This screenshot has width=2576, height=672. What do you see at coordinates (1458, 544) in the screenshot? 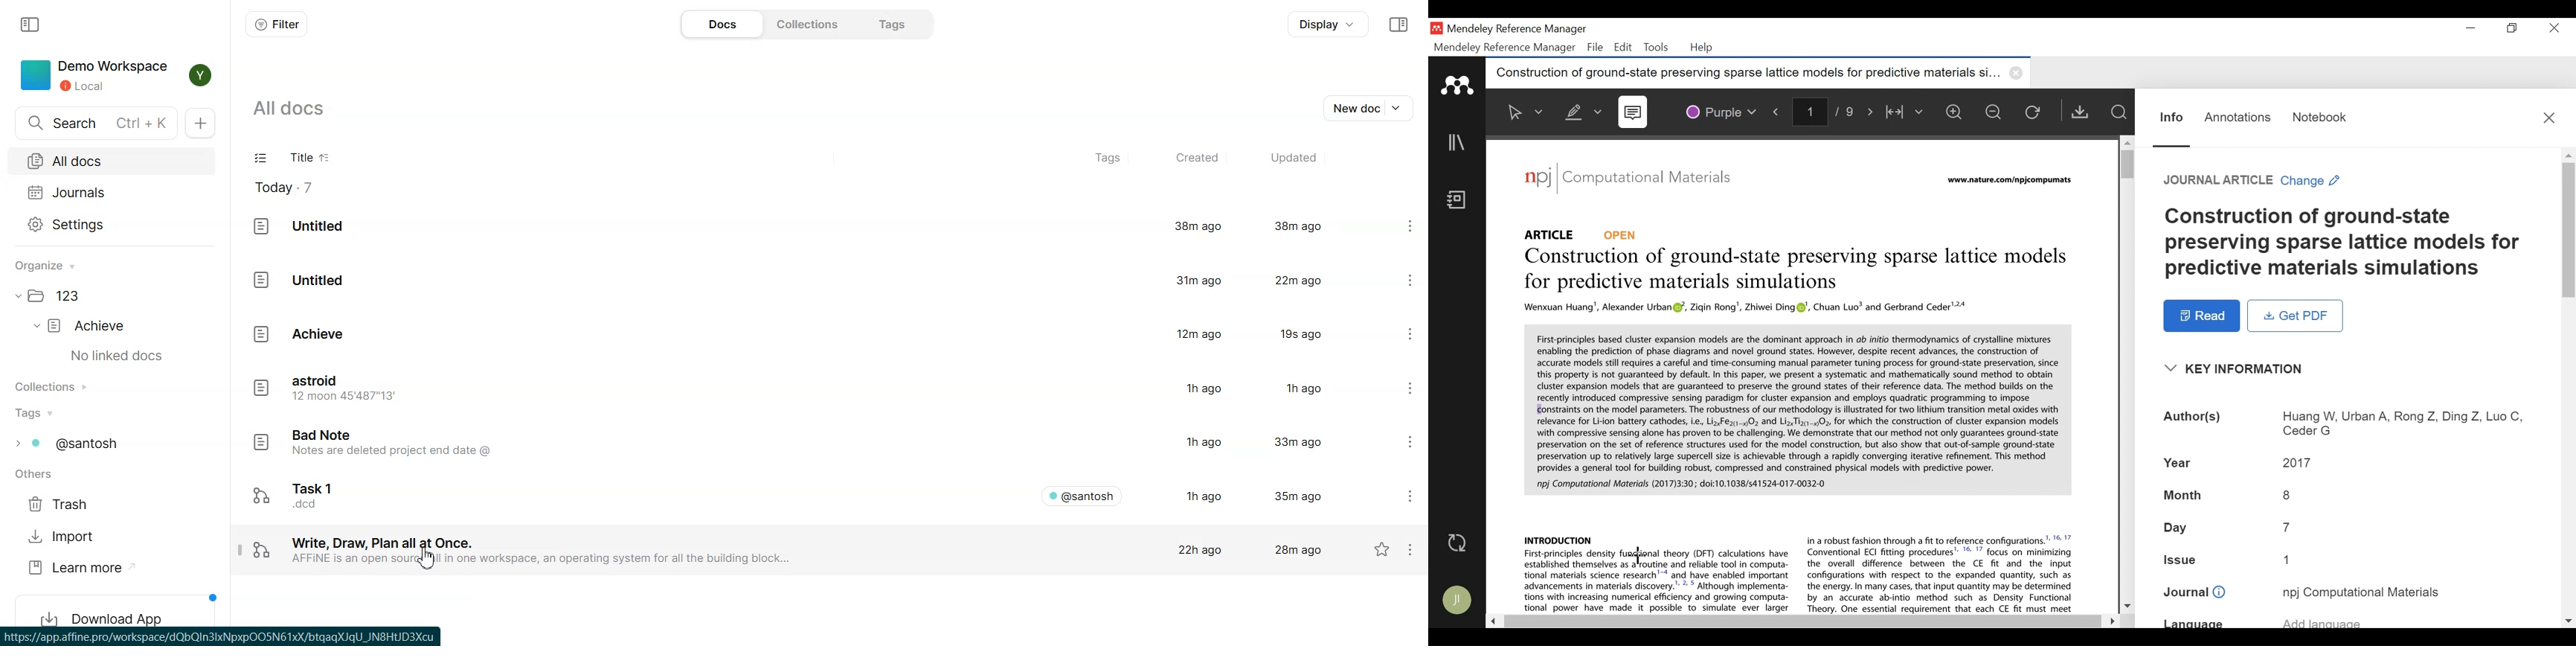
I see `Sync` at bounding box center [1458, 544].